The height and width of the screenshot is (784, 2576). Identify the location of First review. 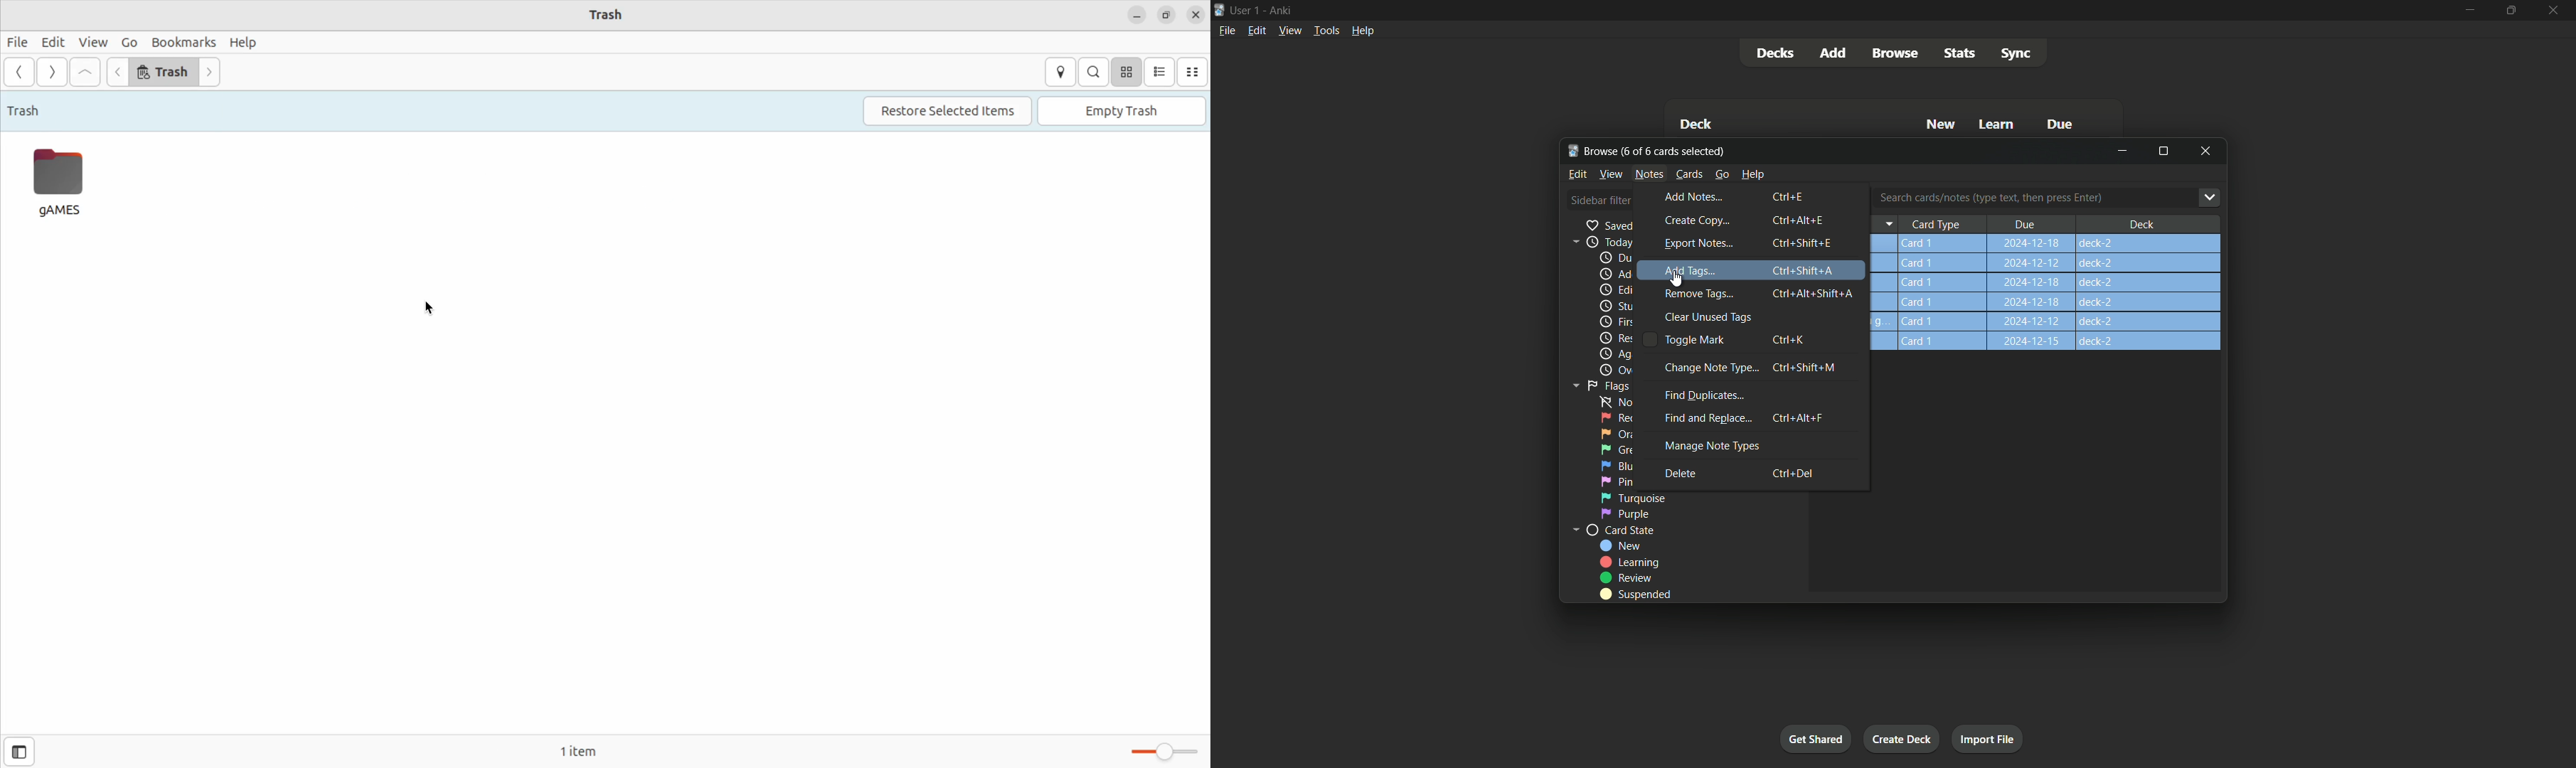
(1617, 321).